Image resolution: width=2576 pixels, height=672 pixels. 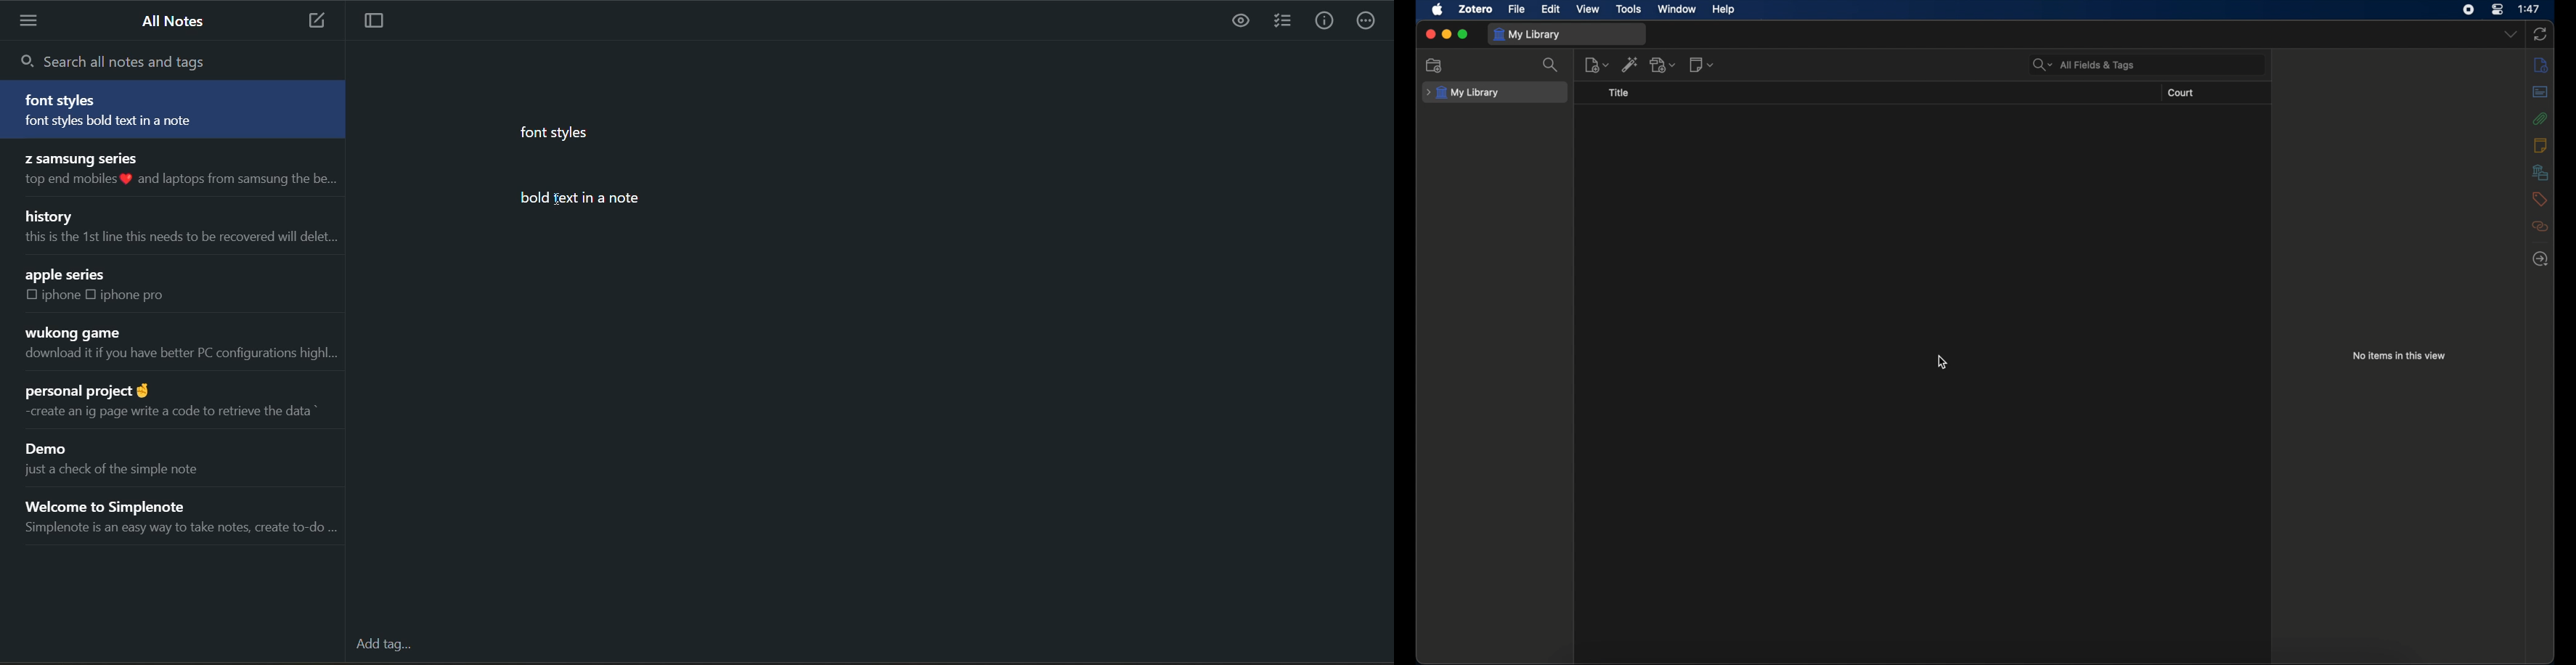 I want to click on bold text in a note, so click(x=596, y=200).